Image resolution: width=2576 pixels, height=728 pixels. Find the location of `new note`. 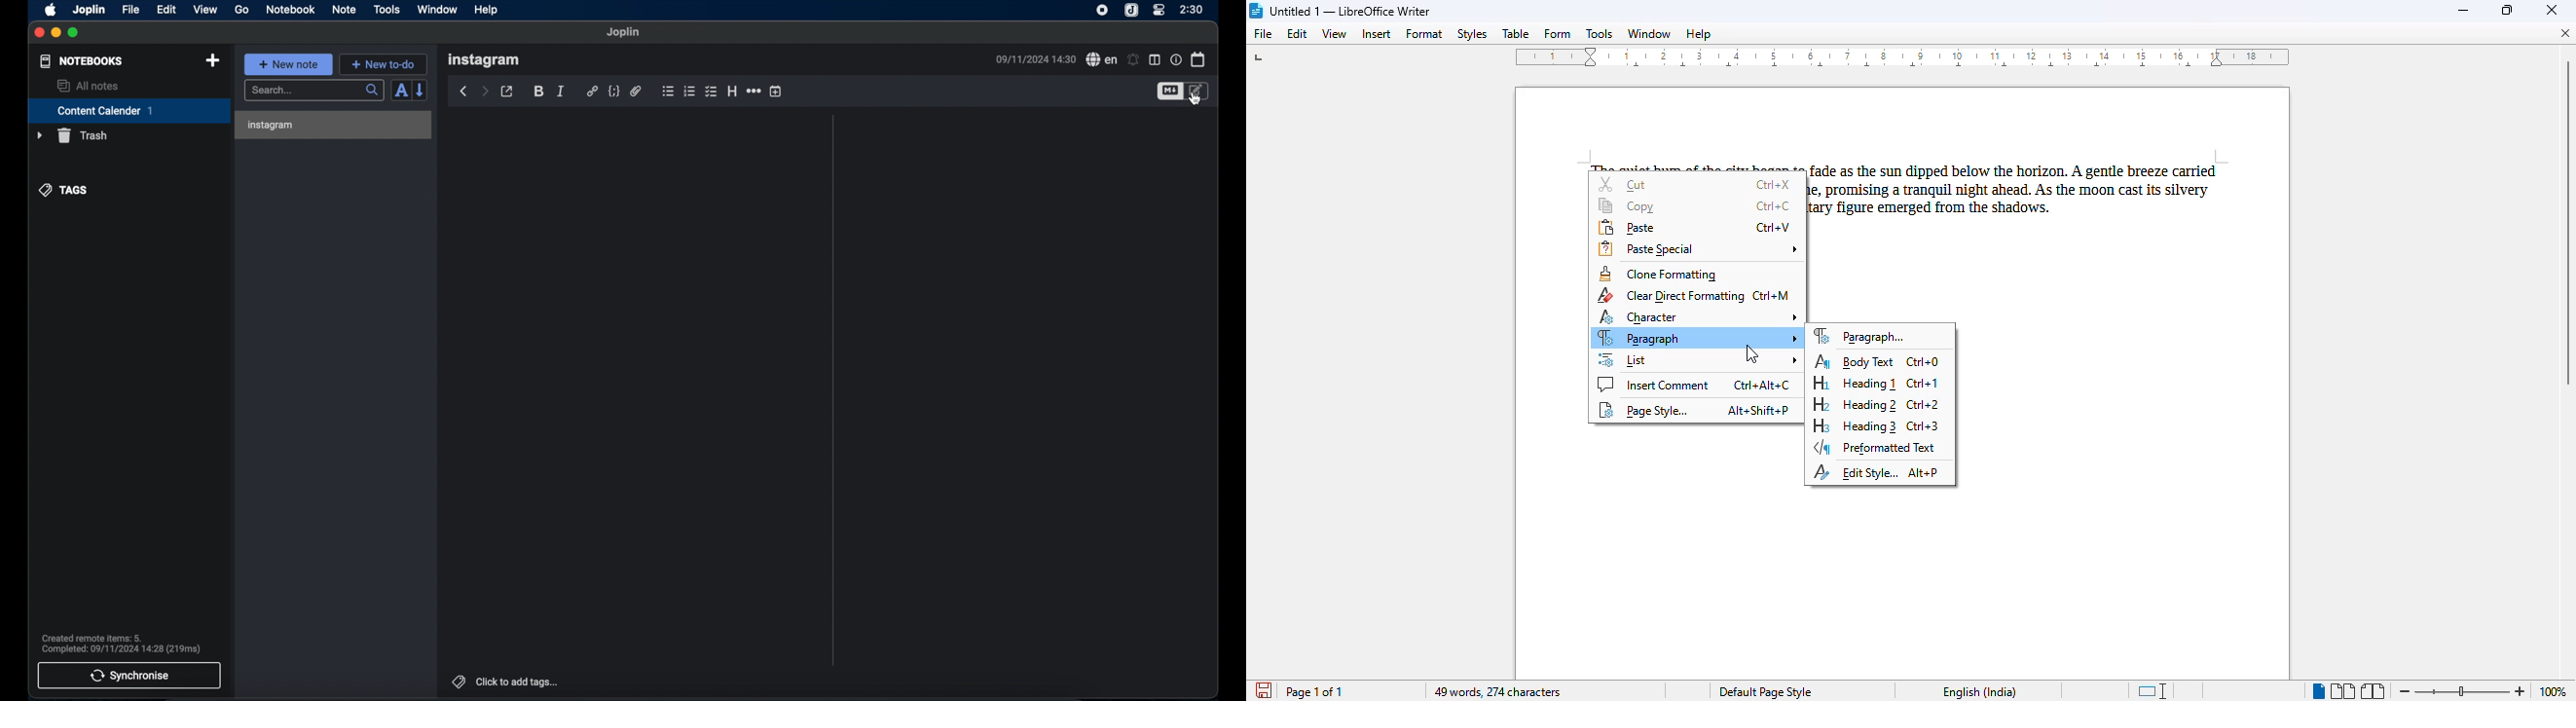

new note is located at coordinates (289, 64).